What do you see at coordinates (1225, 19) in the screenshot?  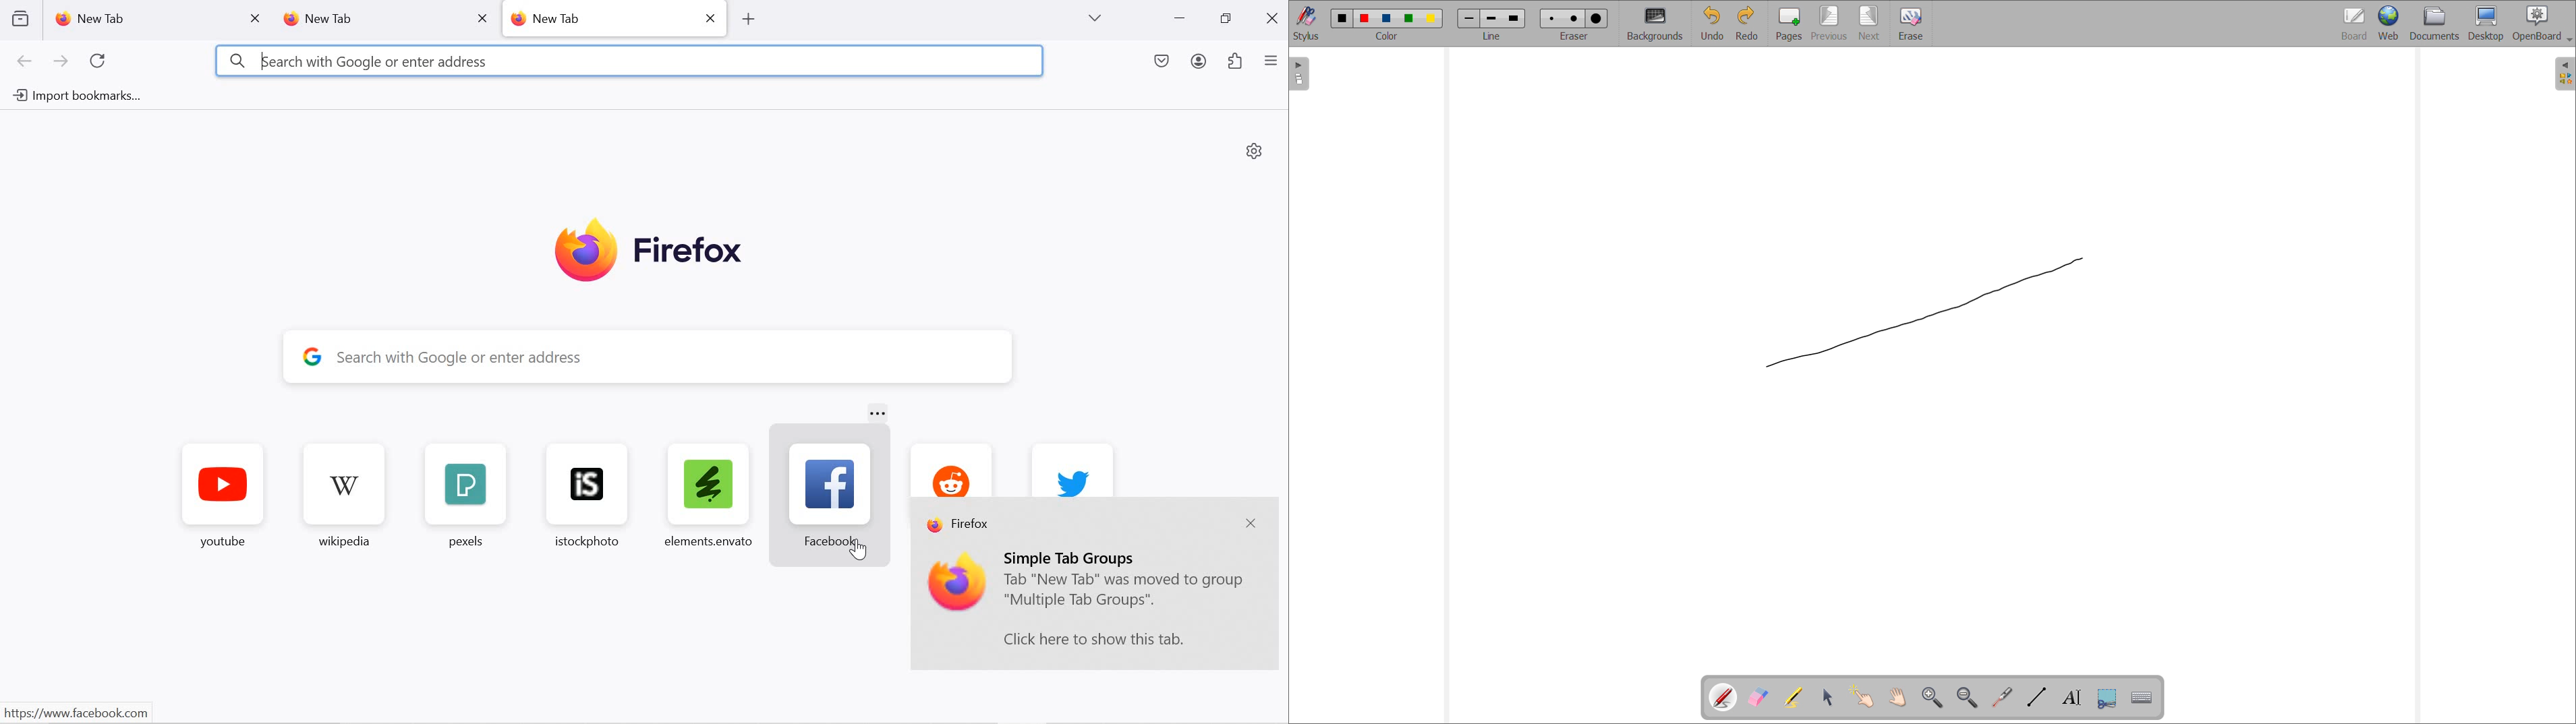 I see `restore down` at bounding box center [1225, 19].